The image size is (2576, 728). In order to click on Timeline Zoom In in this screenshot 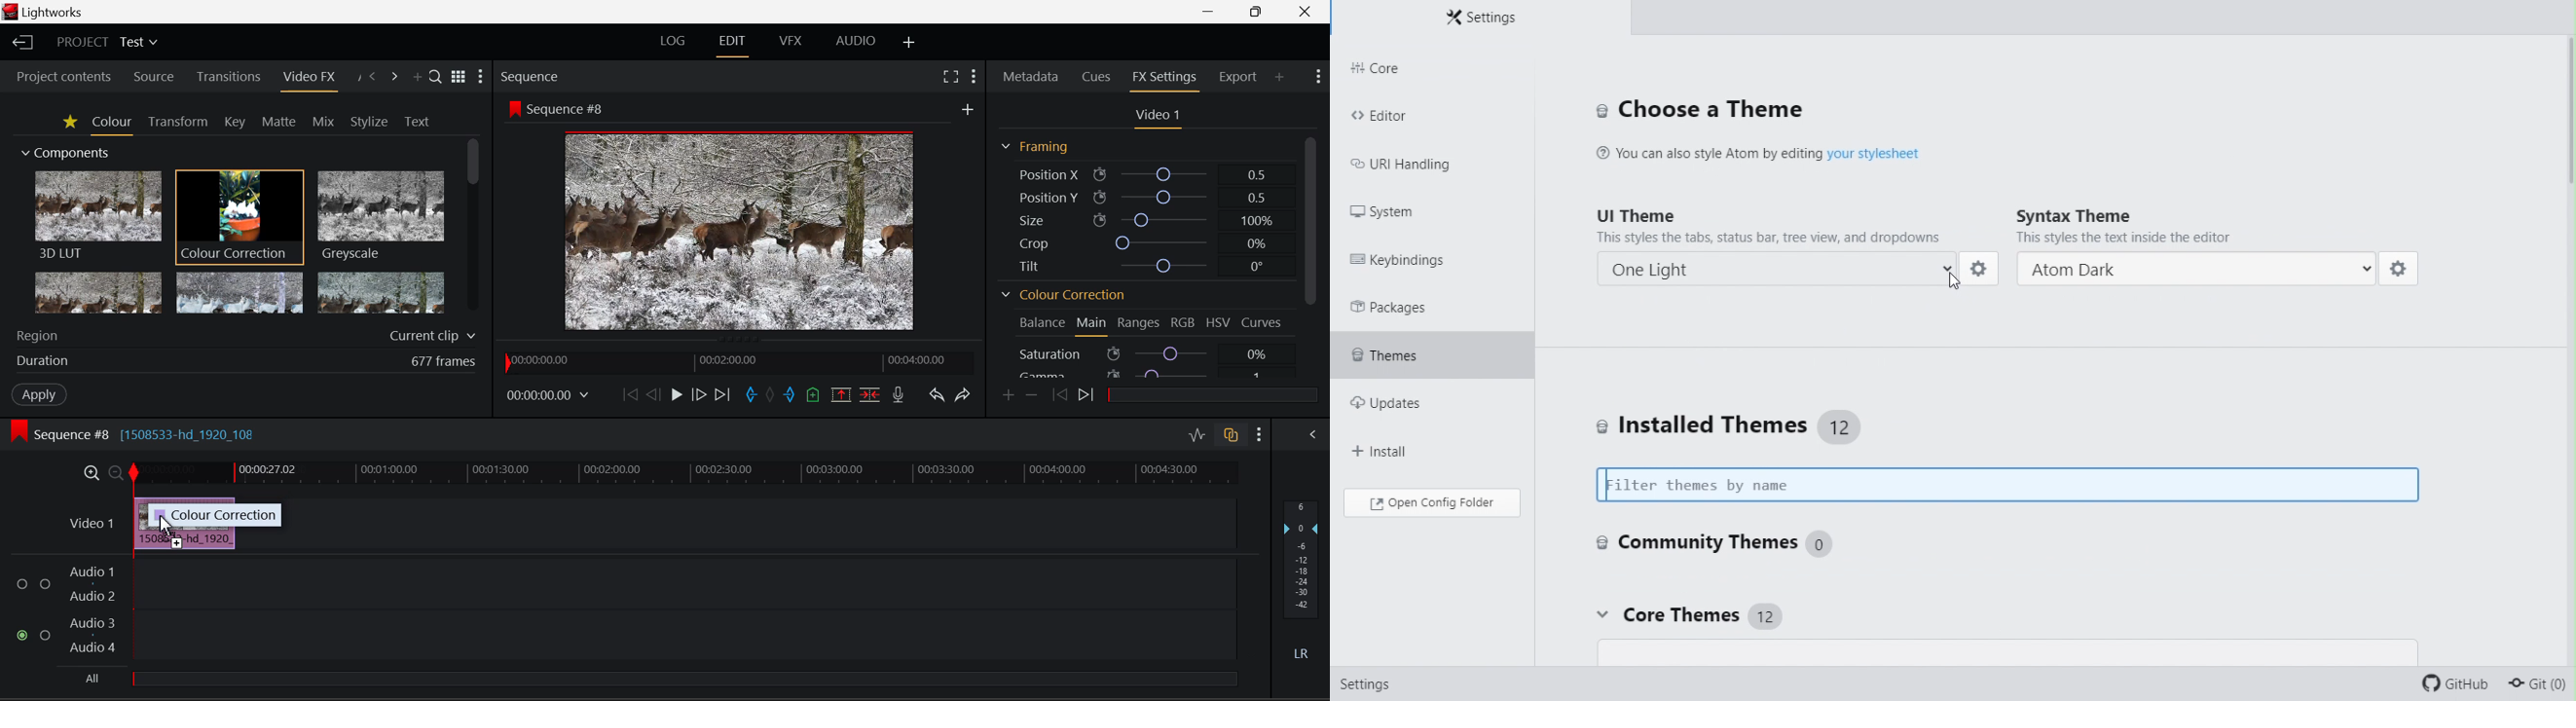, I will do `click(91, 474)`.